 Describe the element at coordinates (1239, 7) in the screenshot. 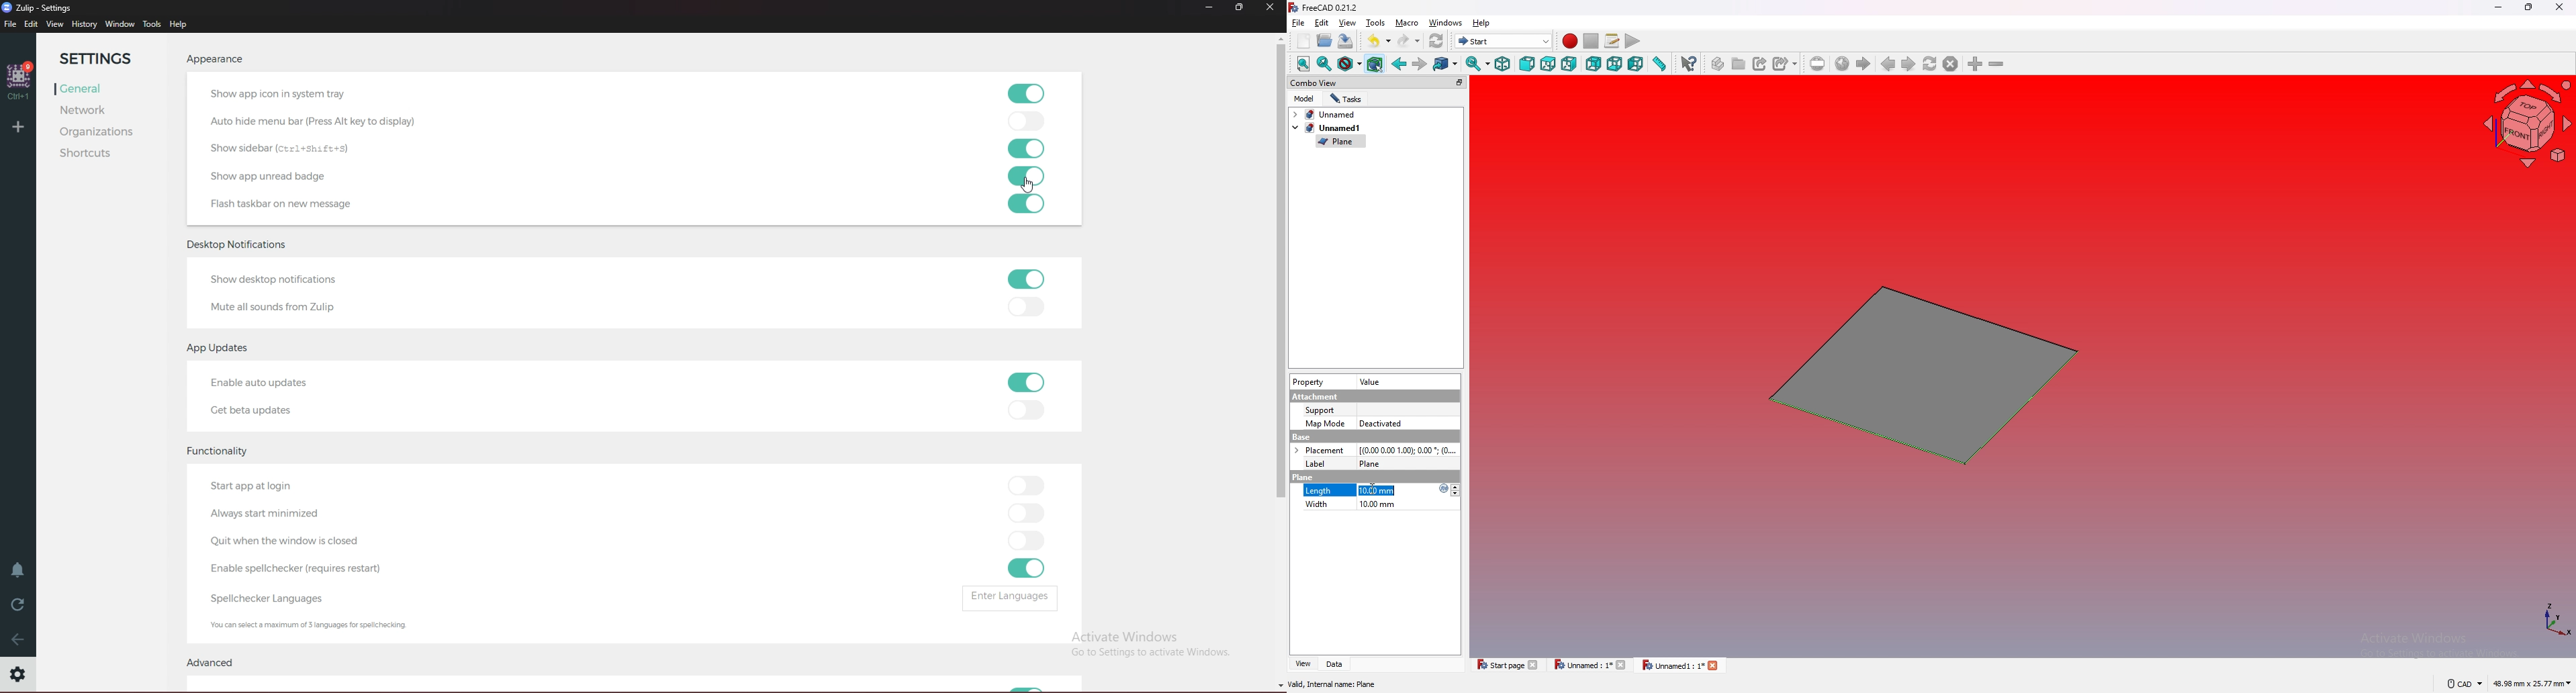

I see `resize` at that location.